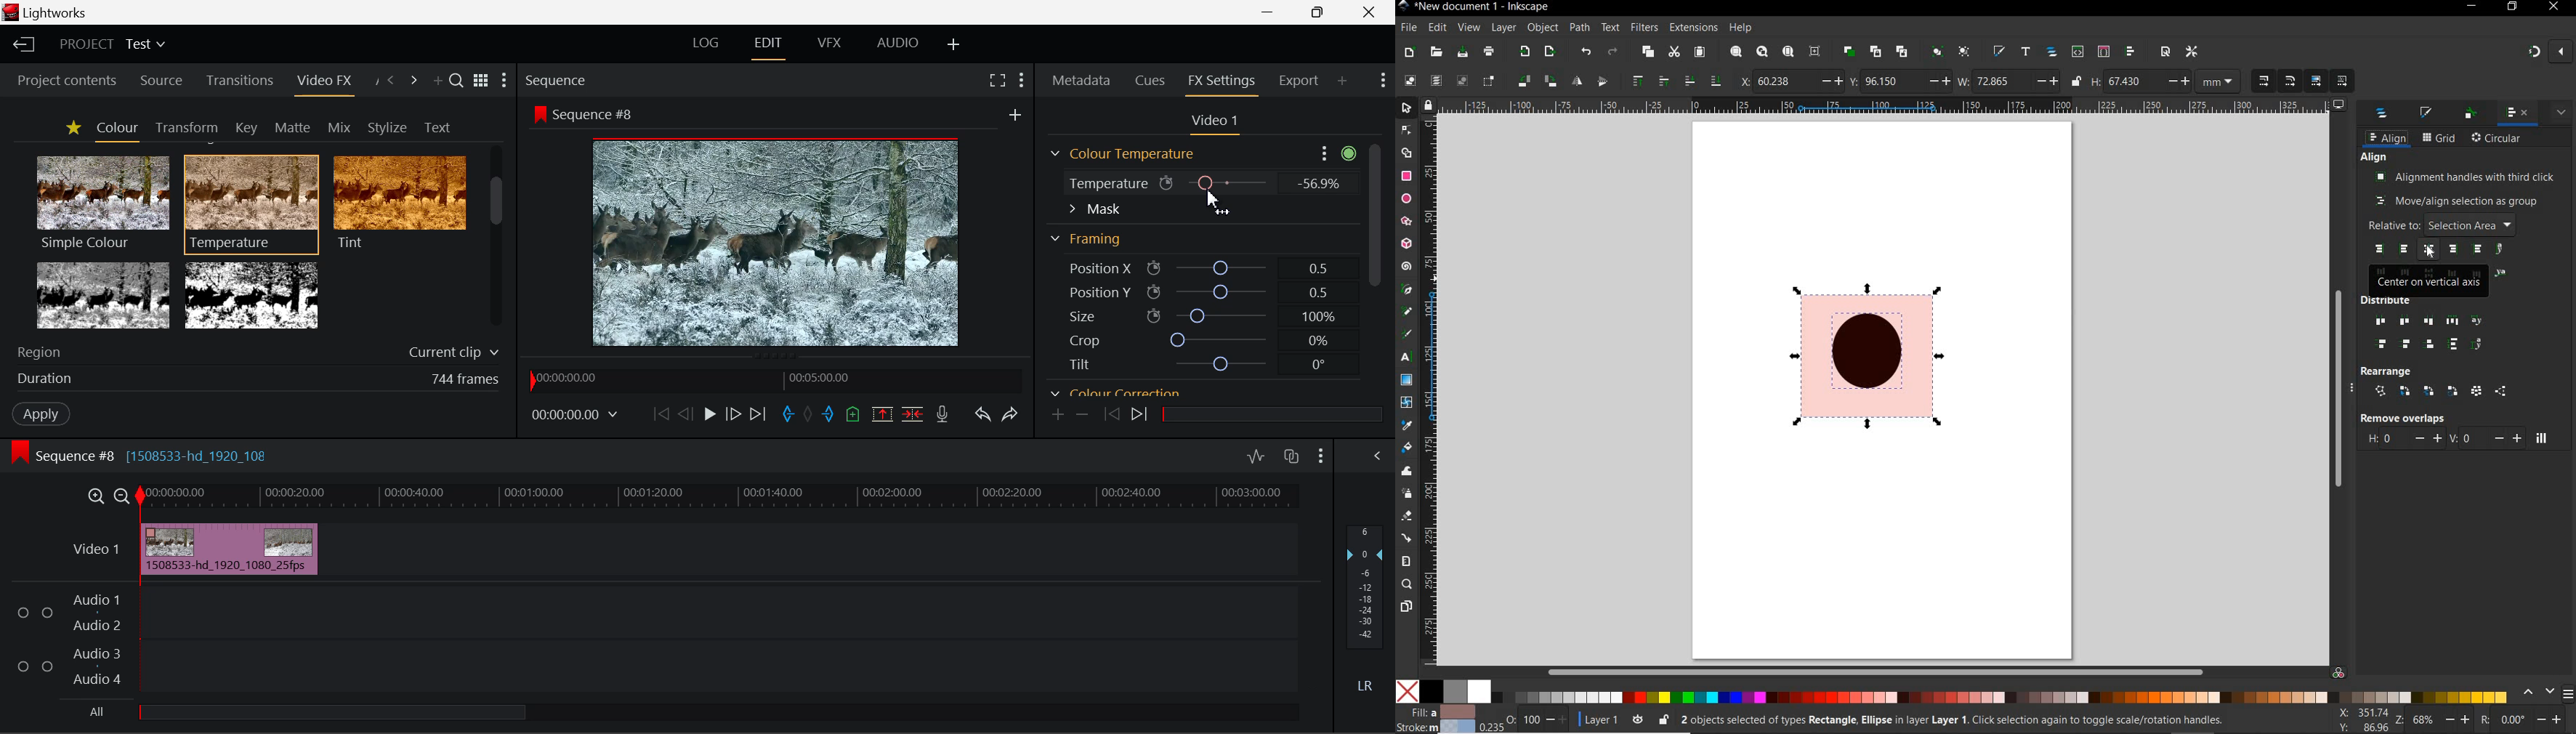 The width and height of the screenshot is (2576, 756). I want to click on Audio Input Field, so click(715, 638).